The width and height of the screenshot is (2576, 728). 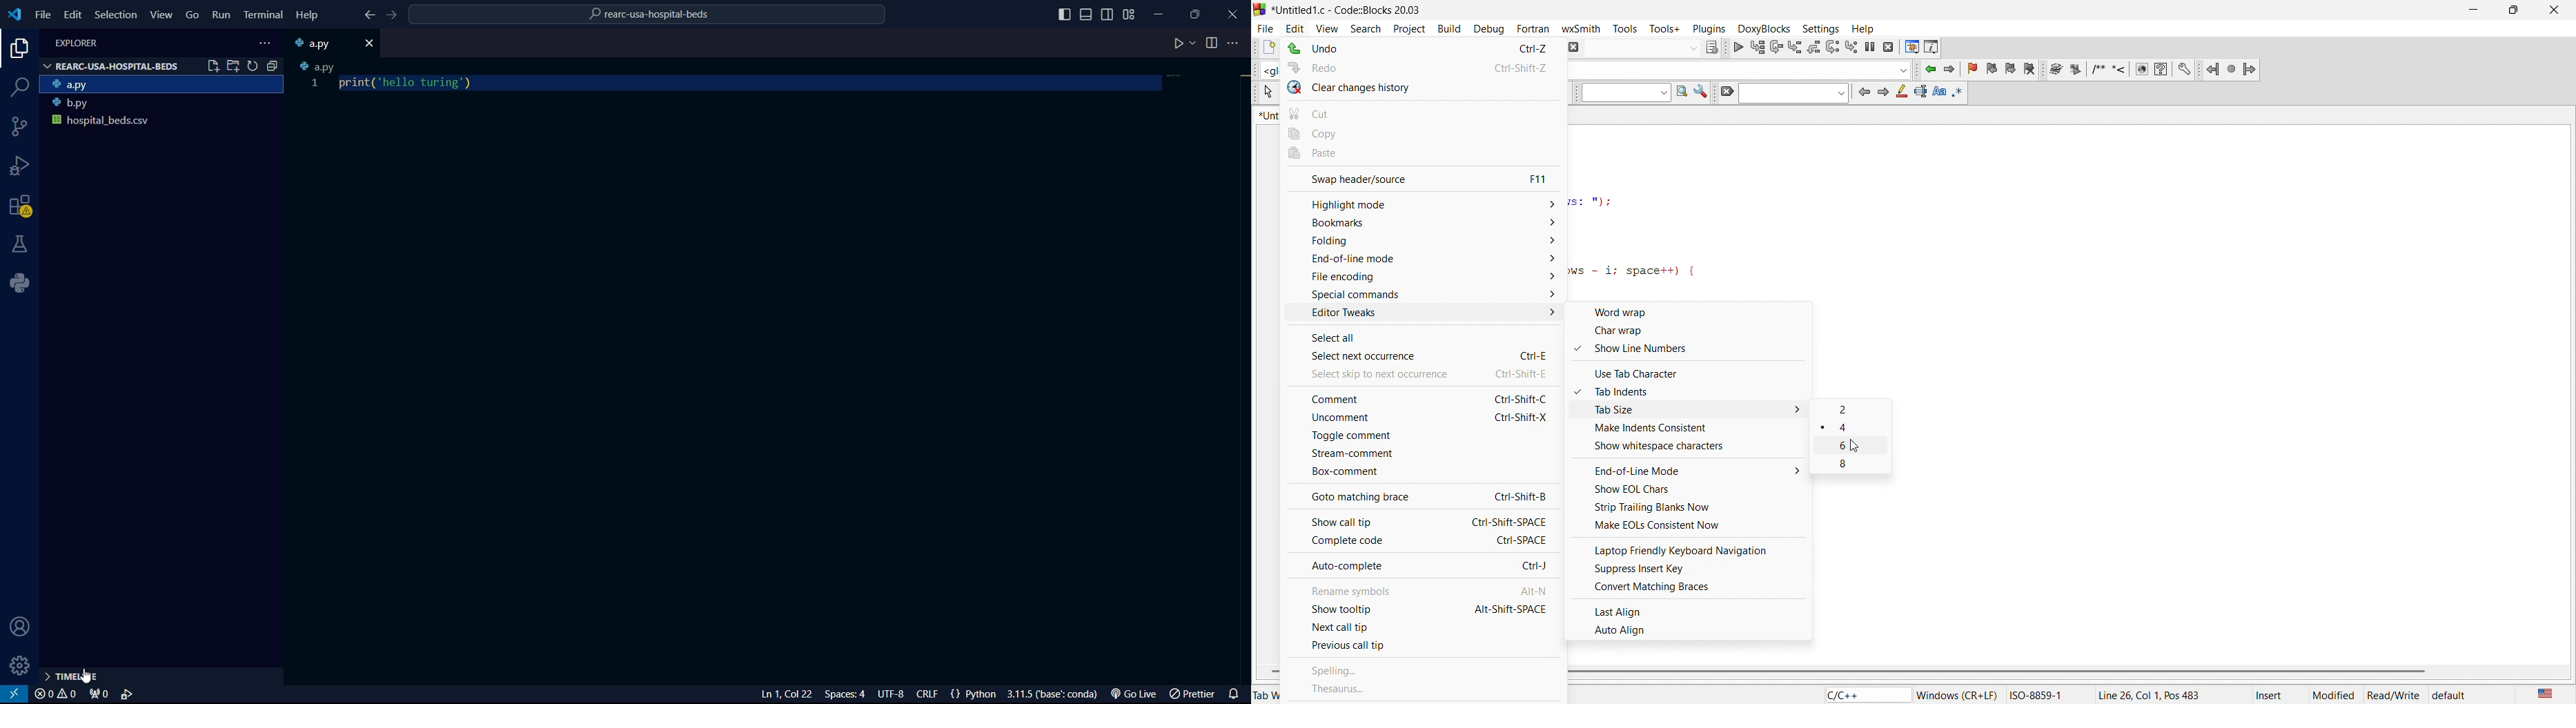 I want to click on auto align, so click(x=1693, y=629).